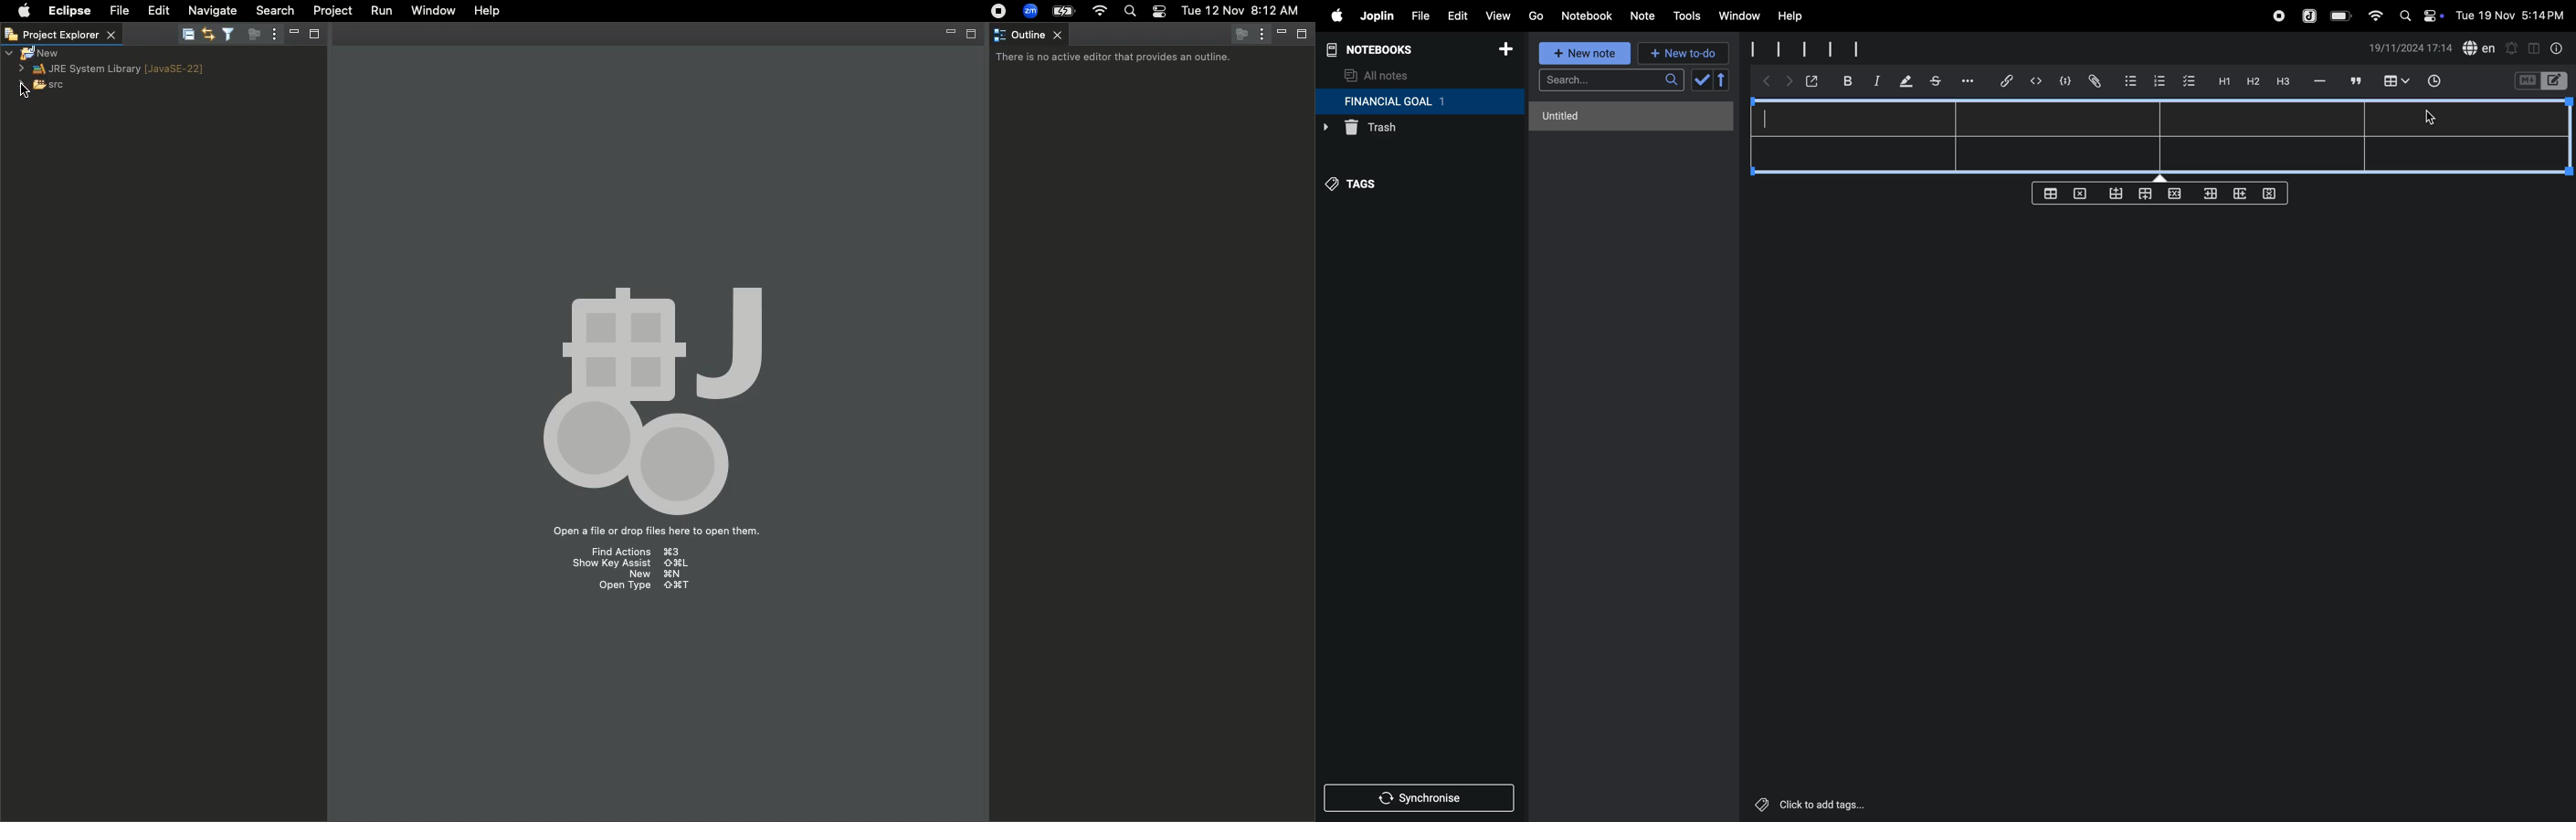  Describe the element at coordinates (2411, 48) in the screenshot. I see `date and time` at that location.